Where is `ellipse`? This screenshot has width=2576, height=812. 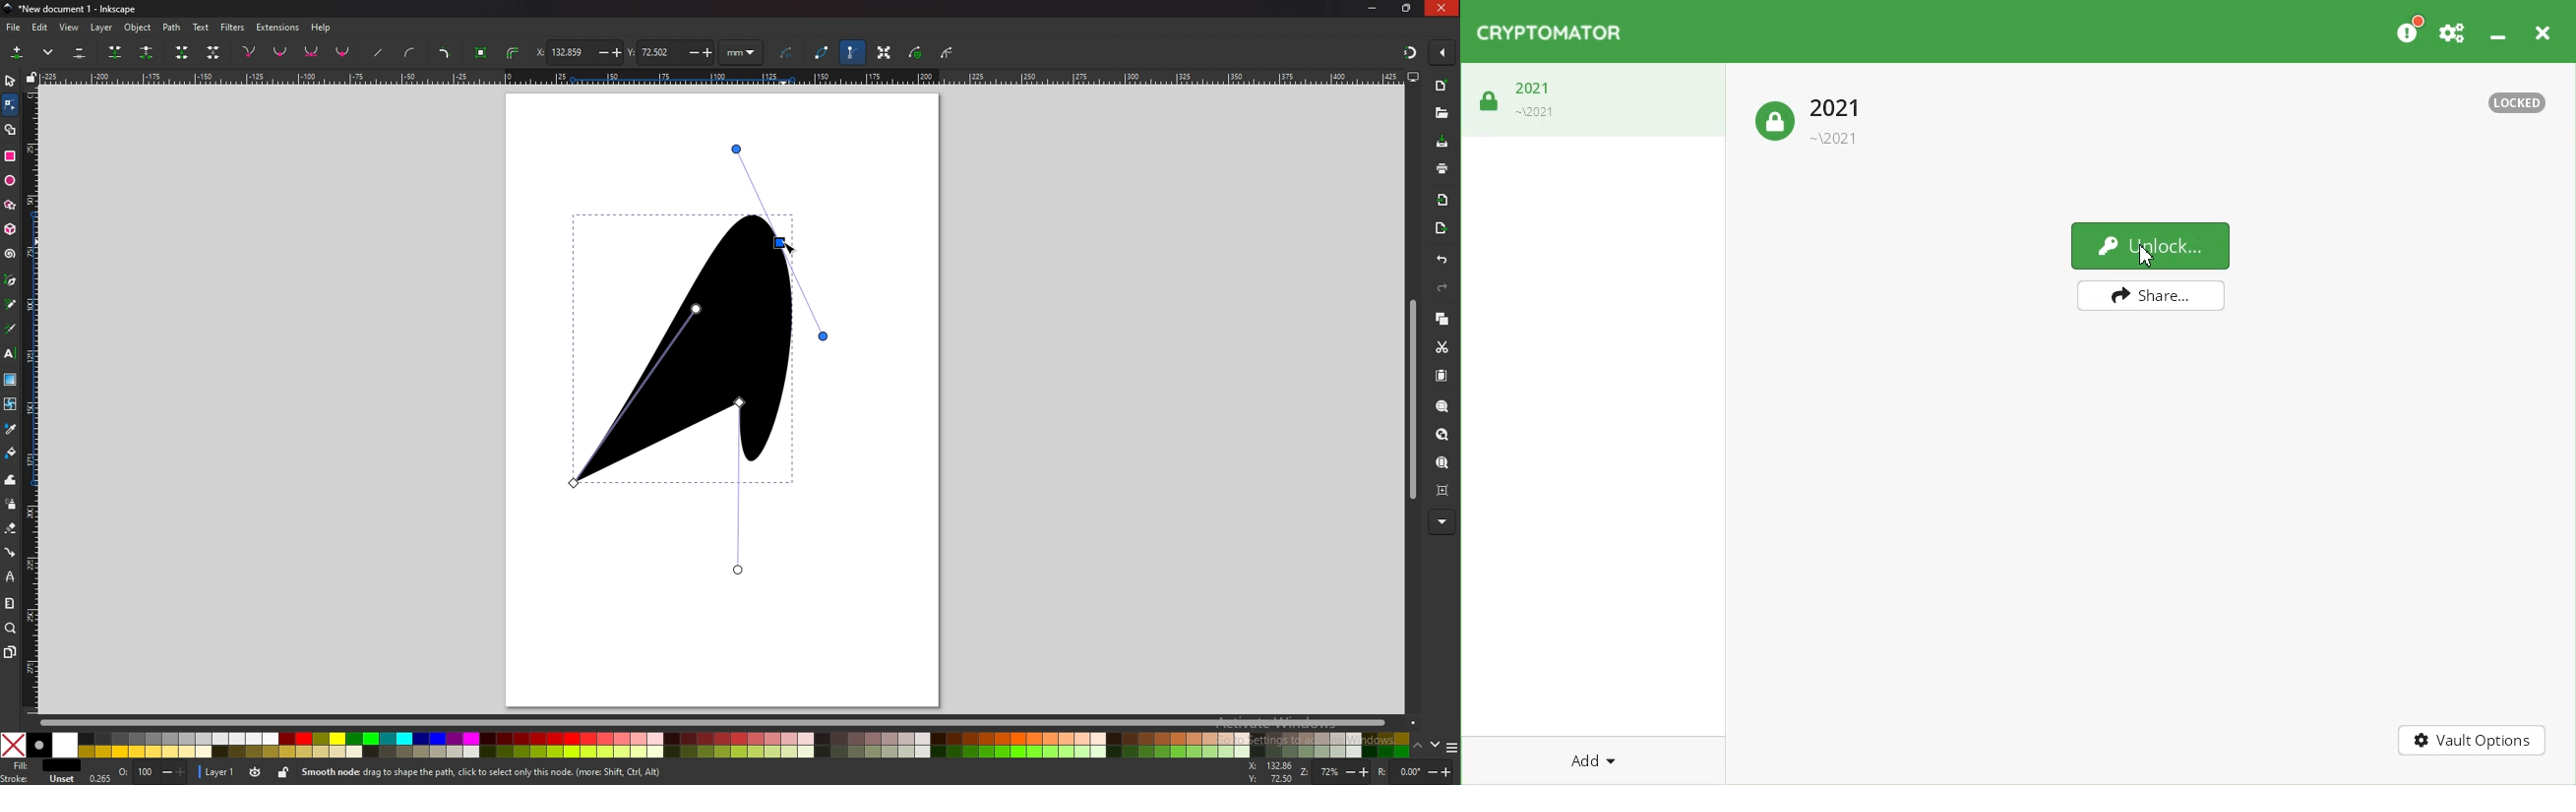 ellipse is located at coordinates (11, 179).